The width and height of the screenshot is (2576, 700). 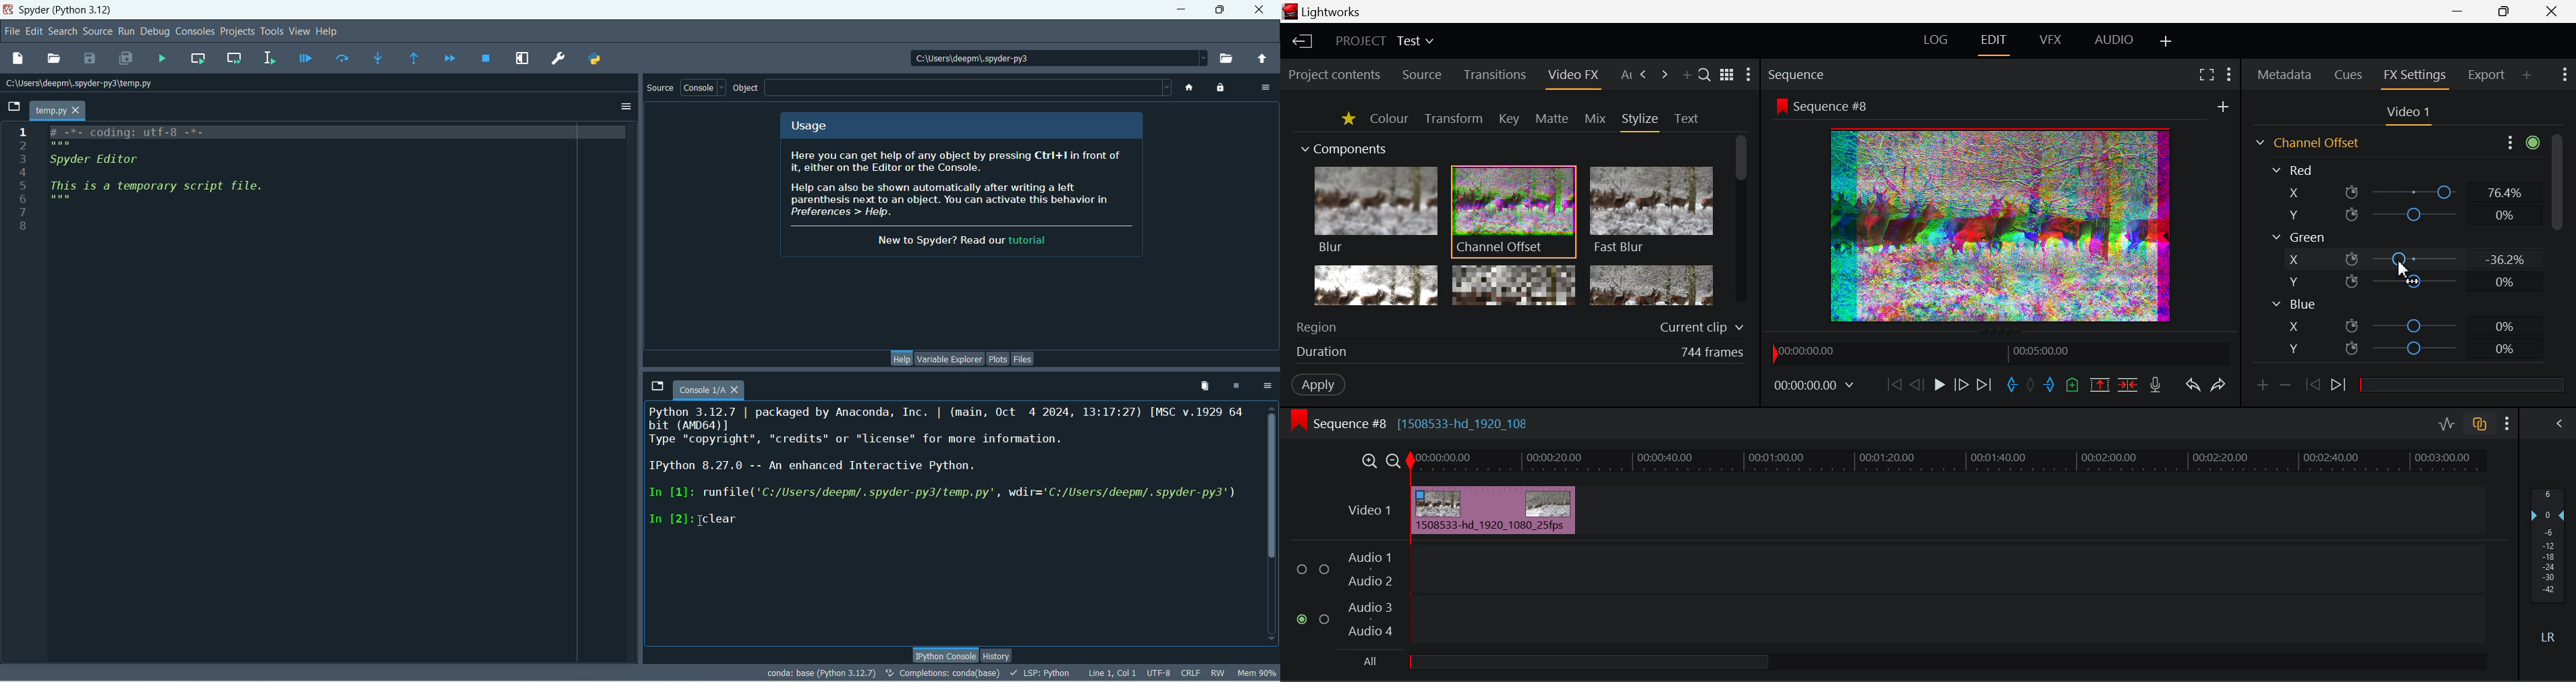 What do you see at coordinates (1319, 386) in the screenshot?
I see `Apply` at bounding box center [1319, 386].